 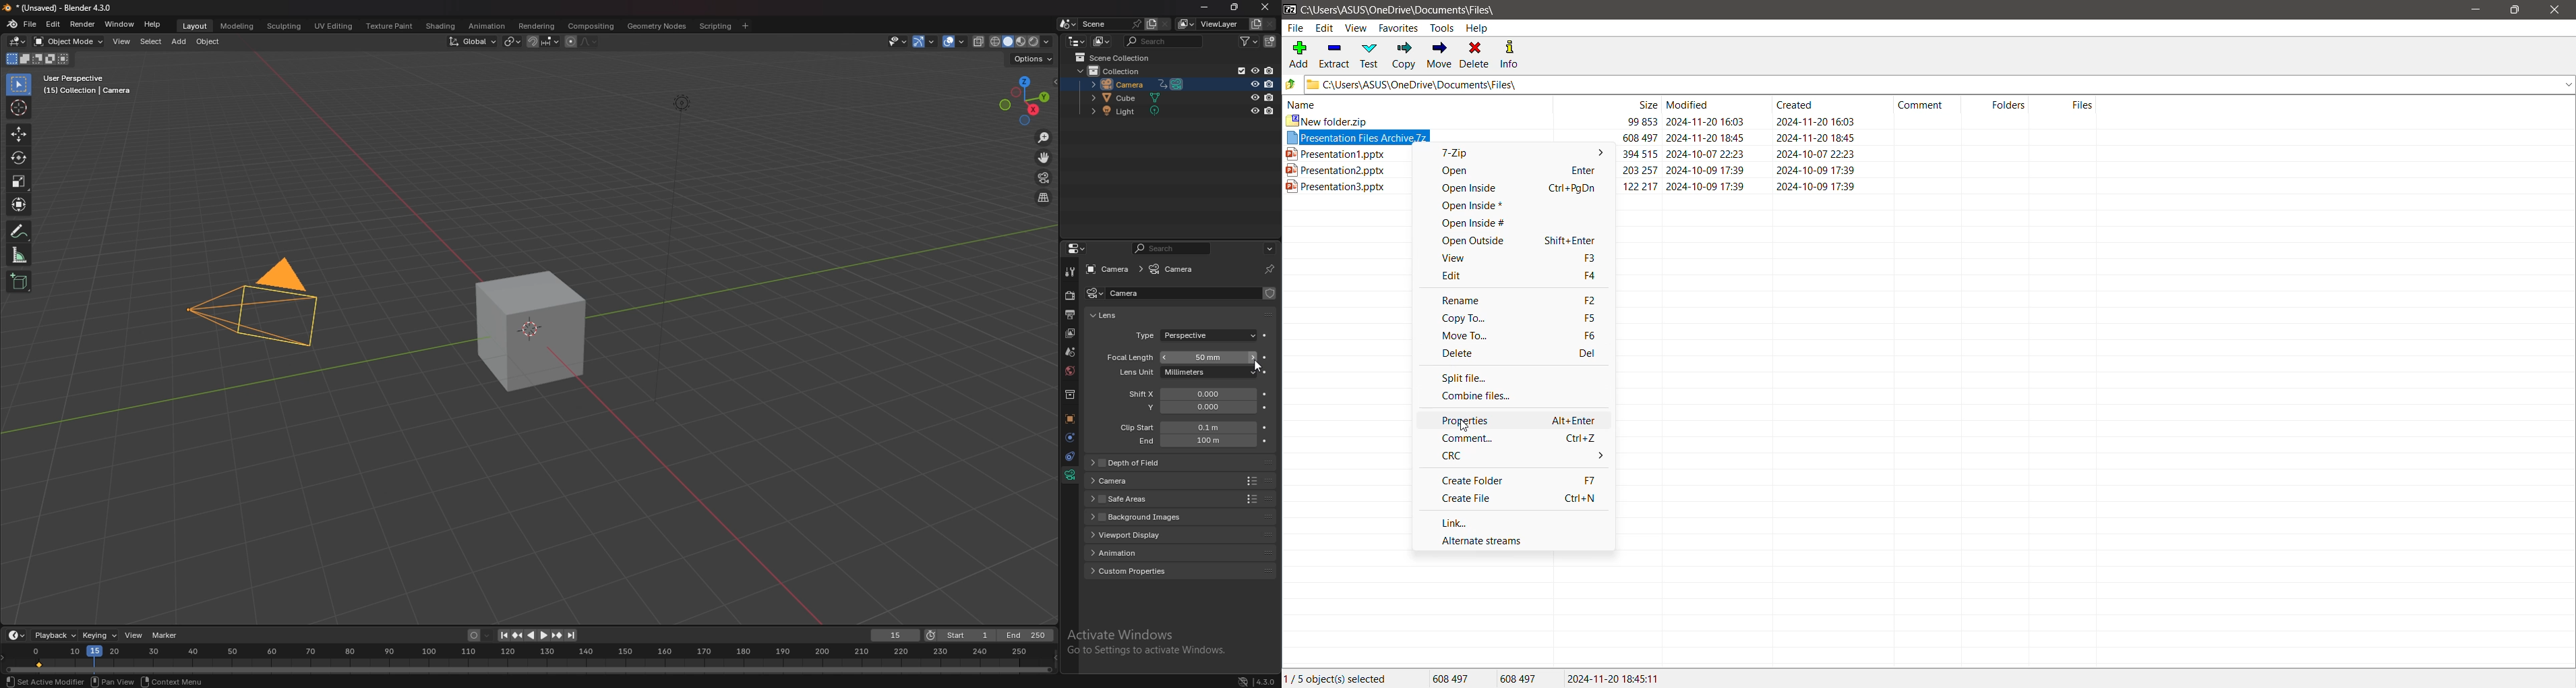 What do you see at coordinates (1586, 260) in the screenshot?
I see `F3` at bounding box center [1586, 260].